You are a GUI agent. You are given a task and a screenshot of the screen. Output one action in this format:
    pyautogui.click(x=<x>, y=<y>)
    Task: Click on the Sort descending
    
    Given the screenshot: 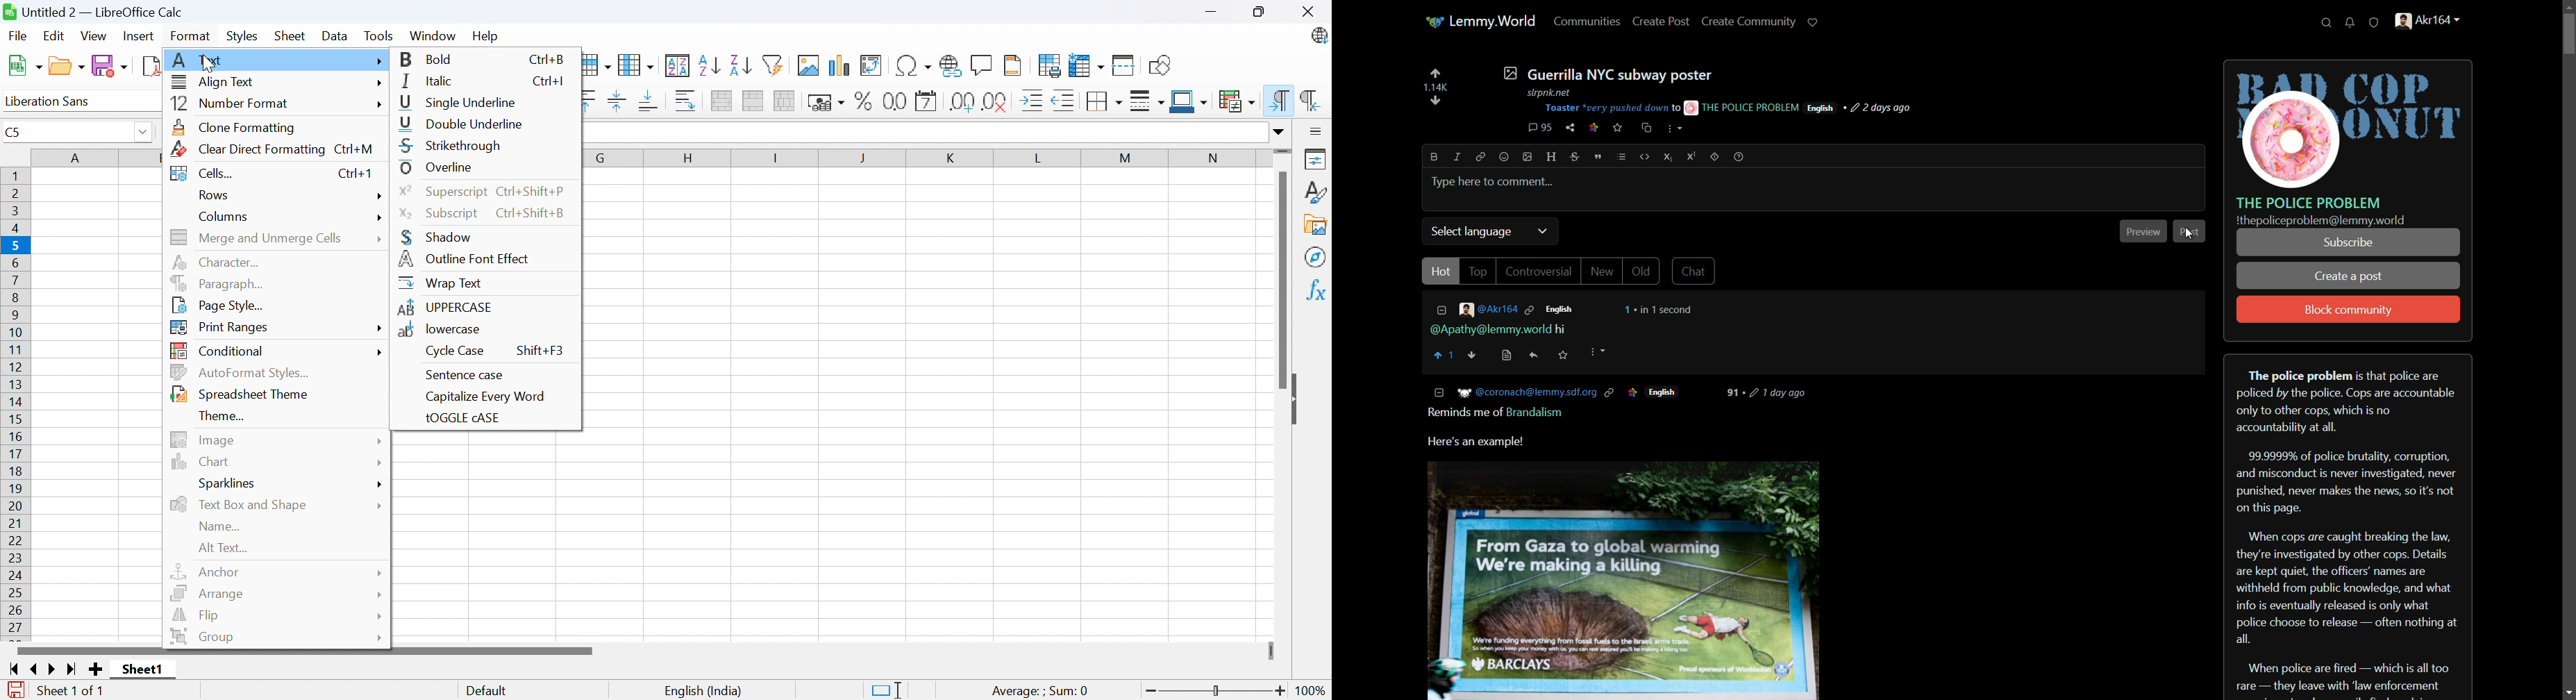 What is the action you would take?
    pyautogui.click(x=740, y=65)
    